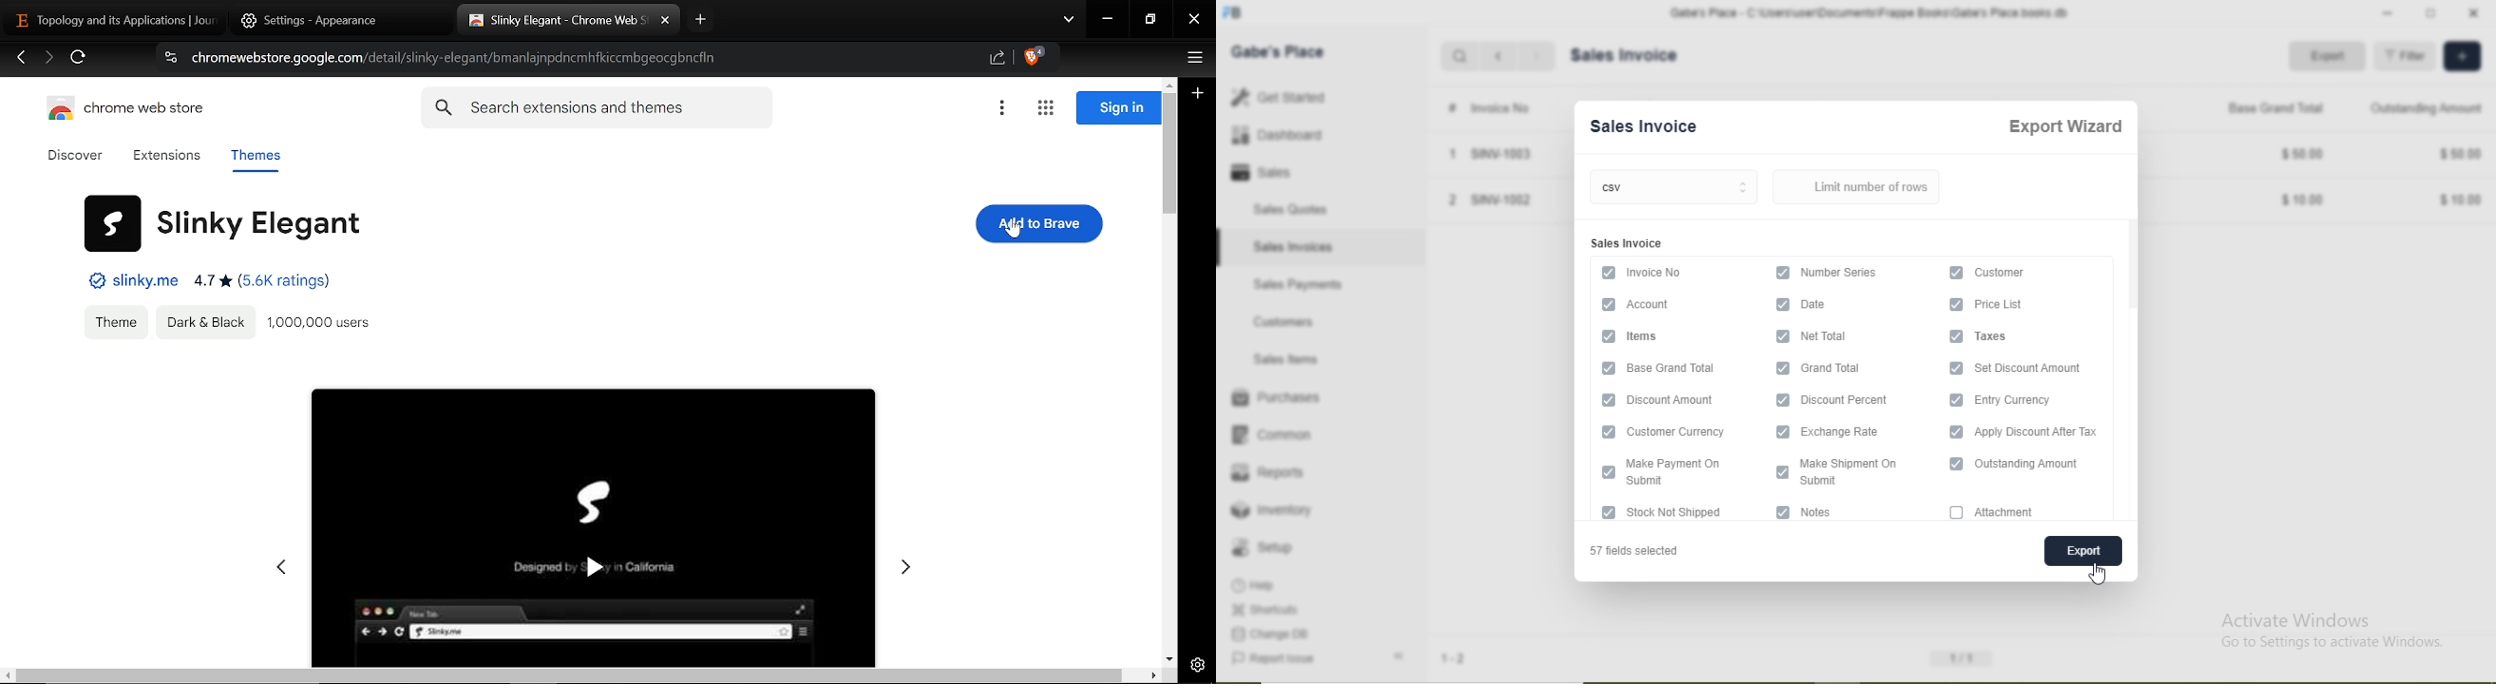 This screenshot has width=2520, height=700. Describe the element at coordinates (169, 60) in the screenshot. I see `Cite information` at that location.